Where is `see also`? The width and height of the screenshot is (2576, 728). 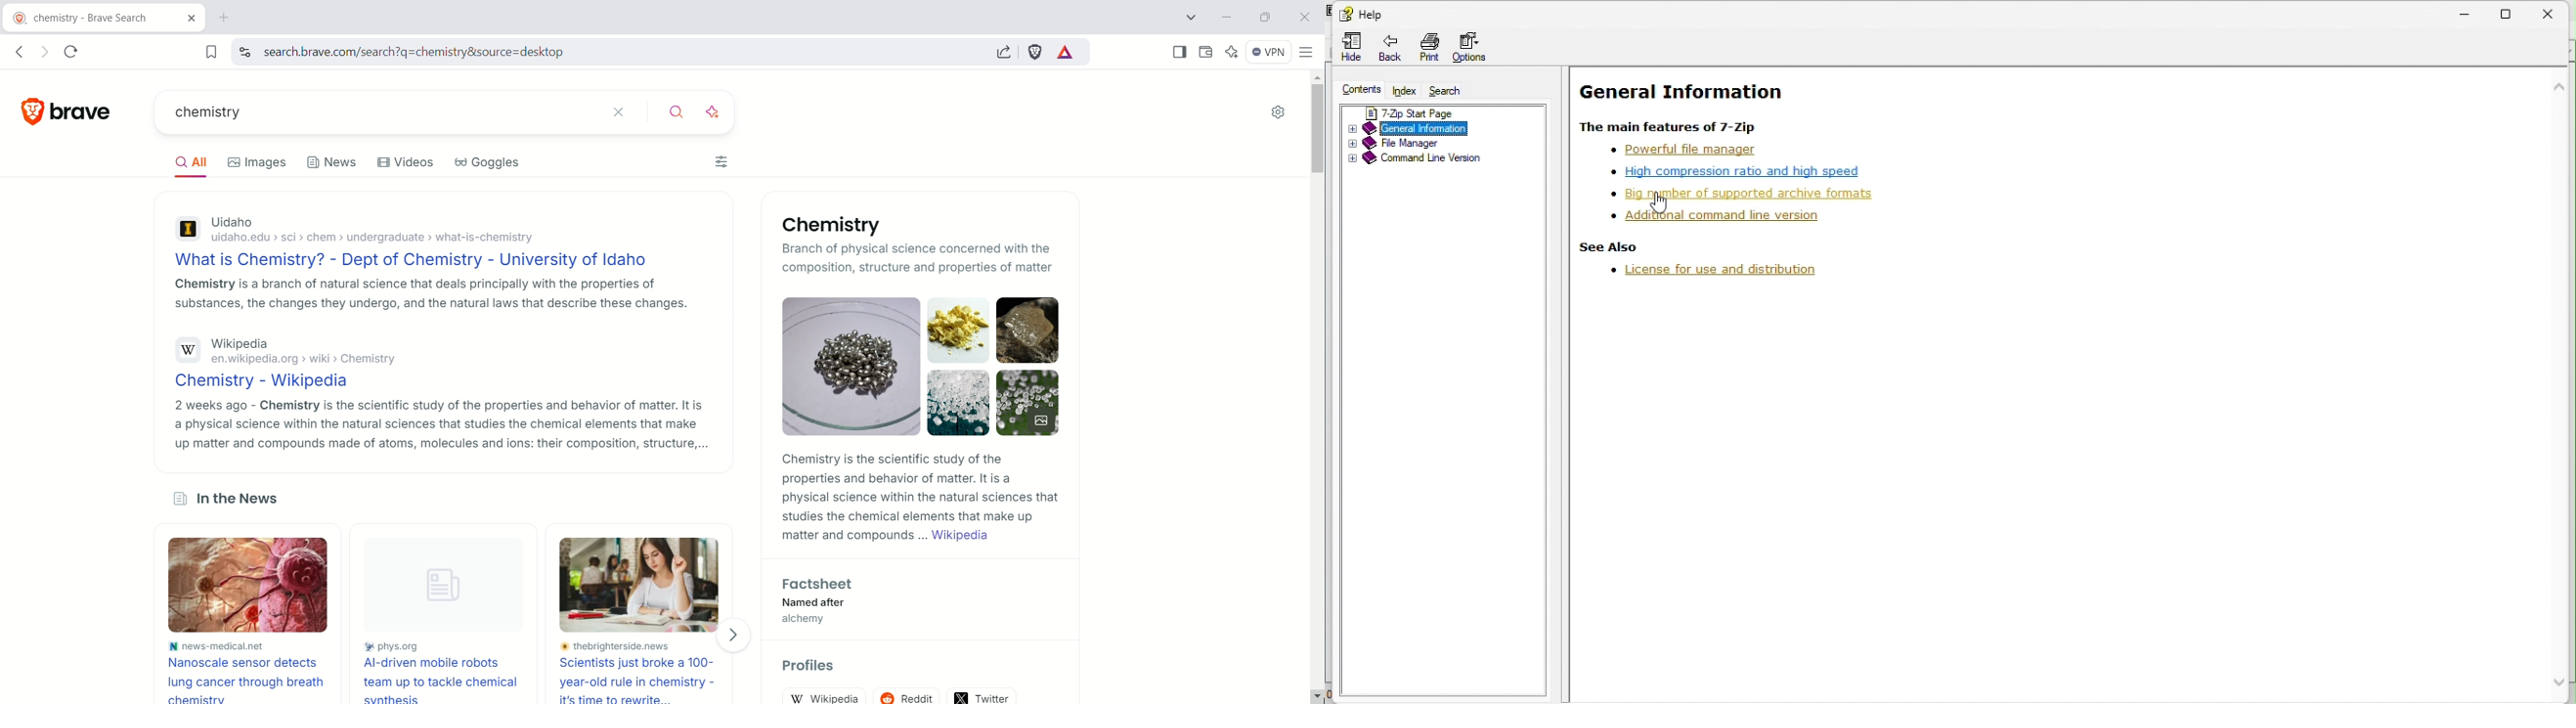 see also is located at coordinates (1620, 244).